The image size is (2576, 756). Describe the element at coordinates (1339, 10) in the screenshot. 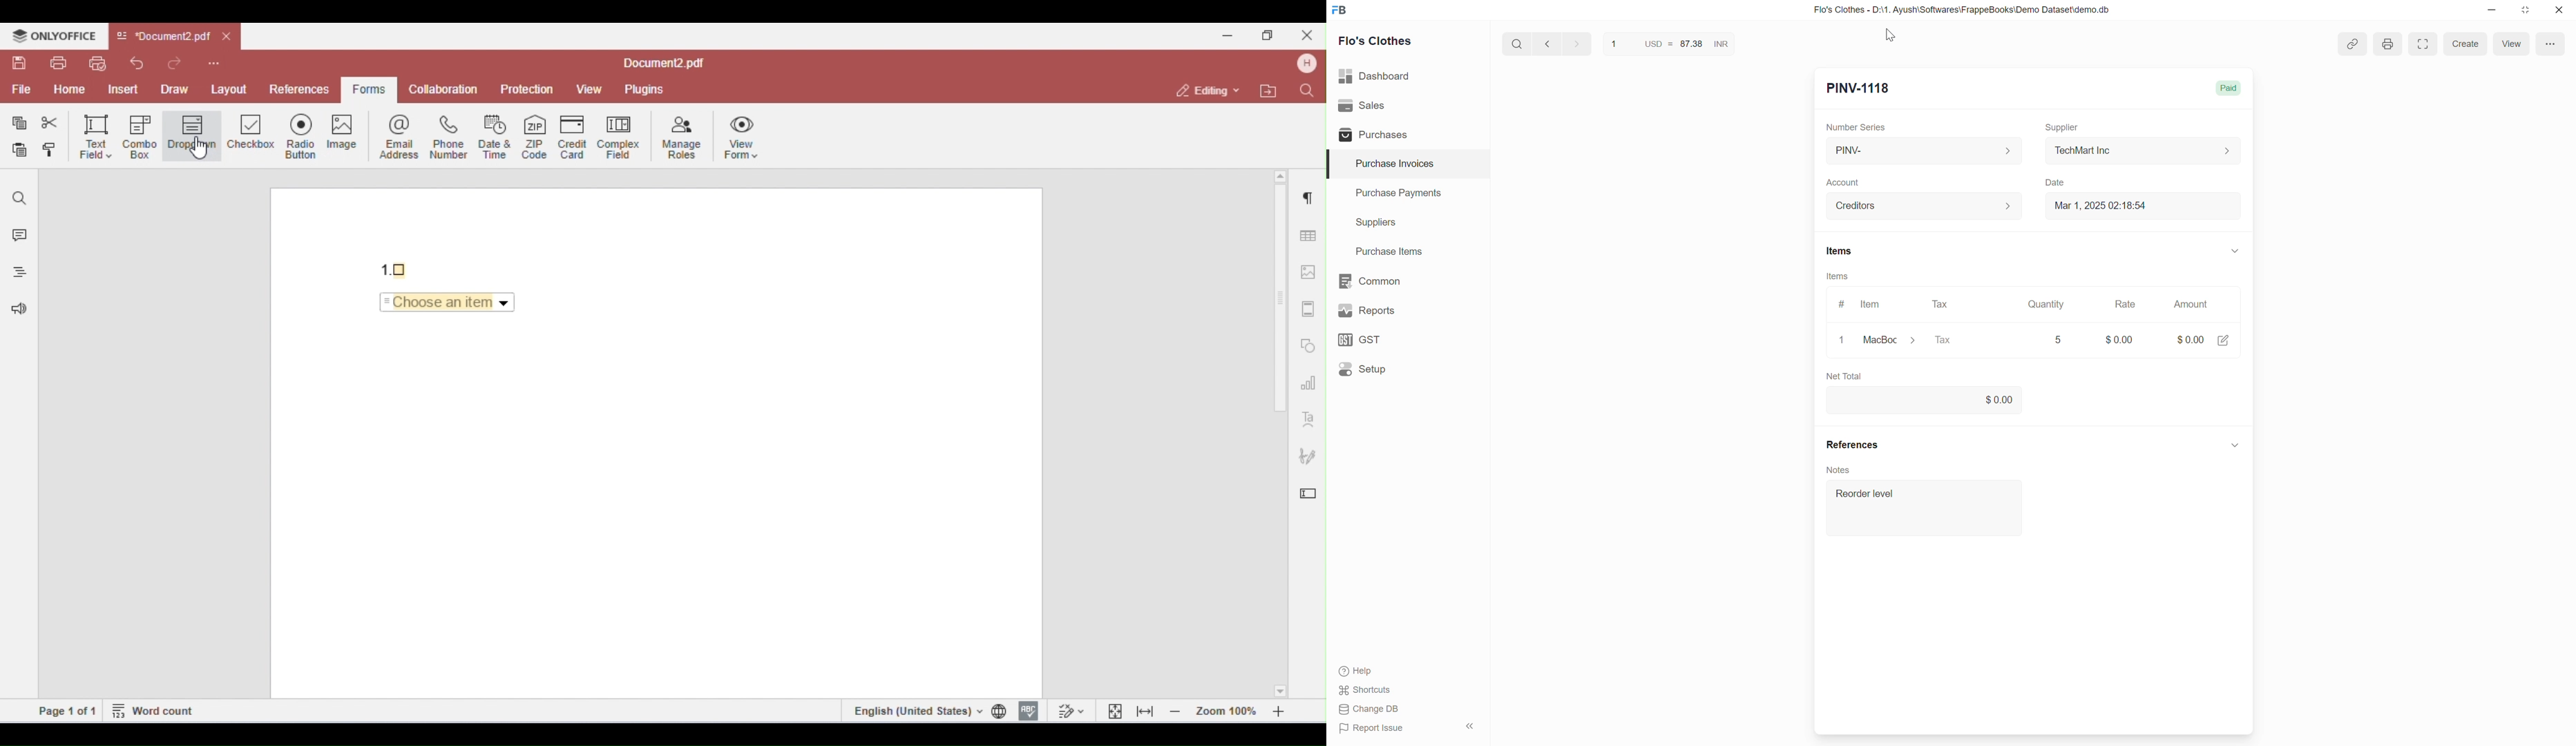

I see `Frappe Books logo` at that location.